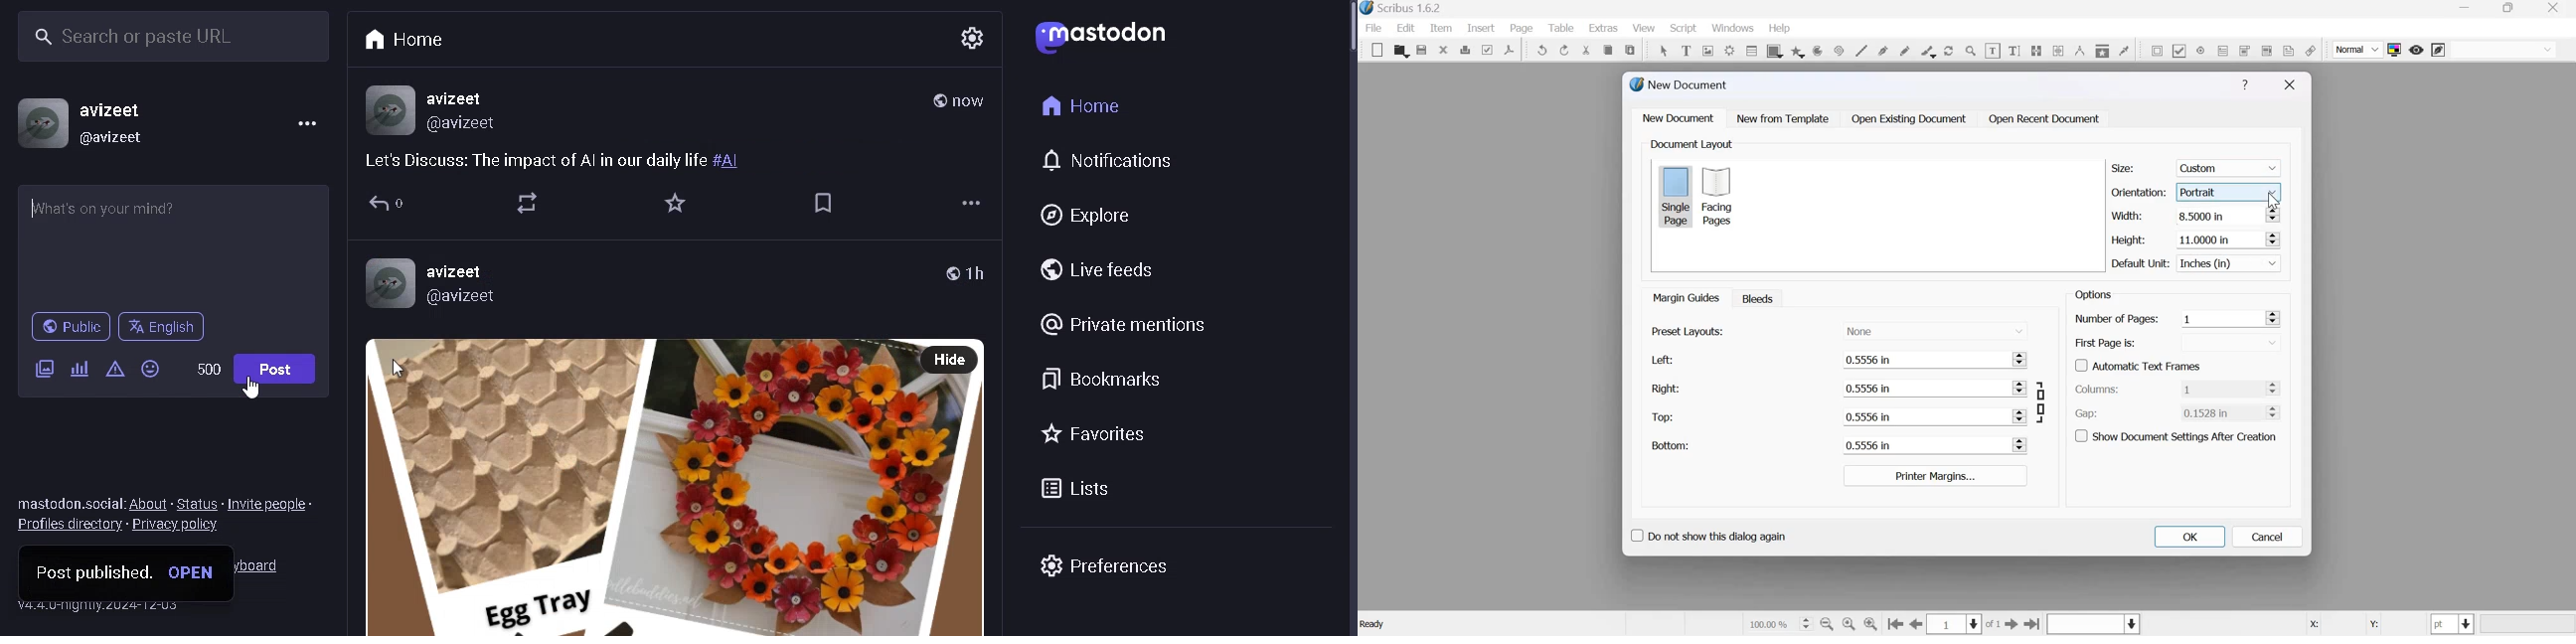 This screenshot has height=644, width=2576. Describe the element at coordinates (402, 36) in the screenshot. I see `home` at that location.